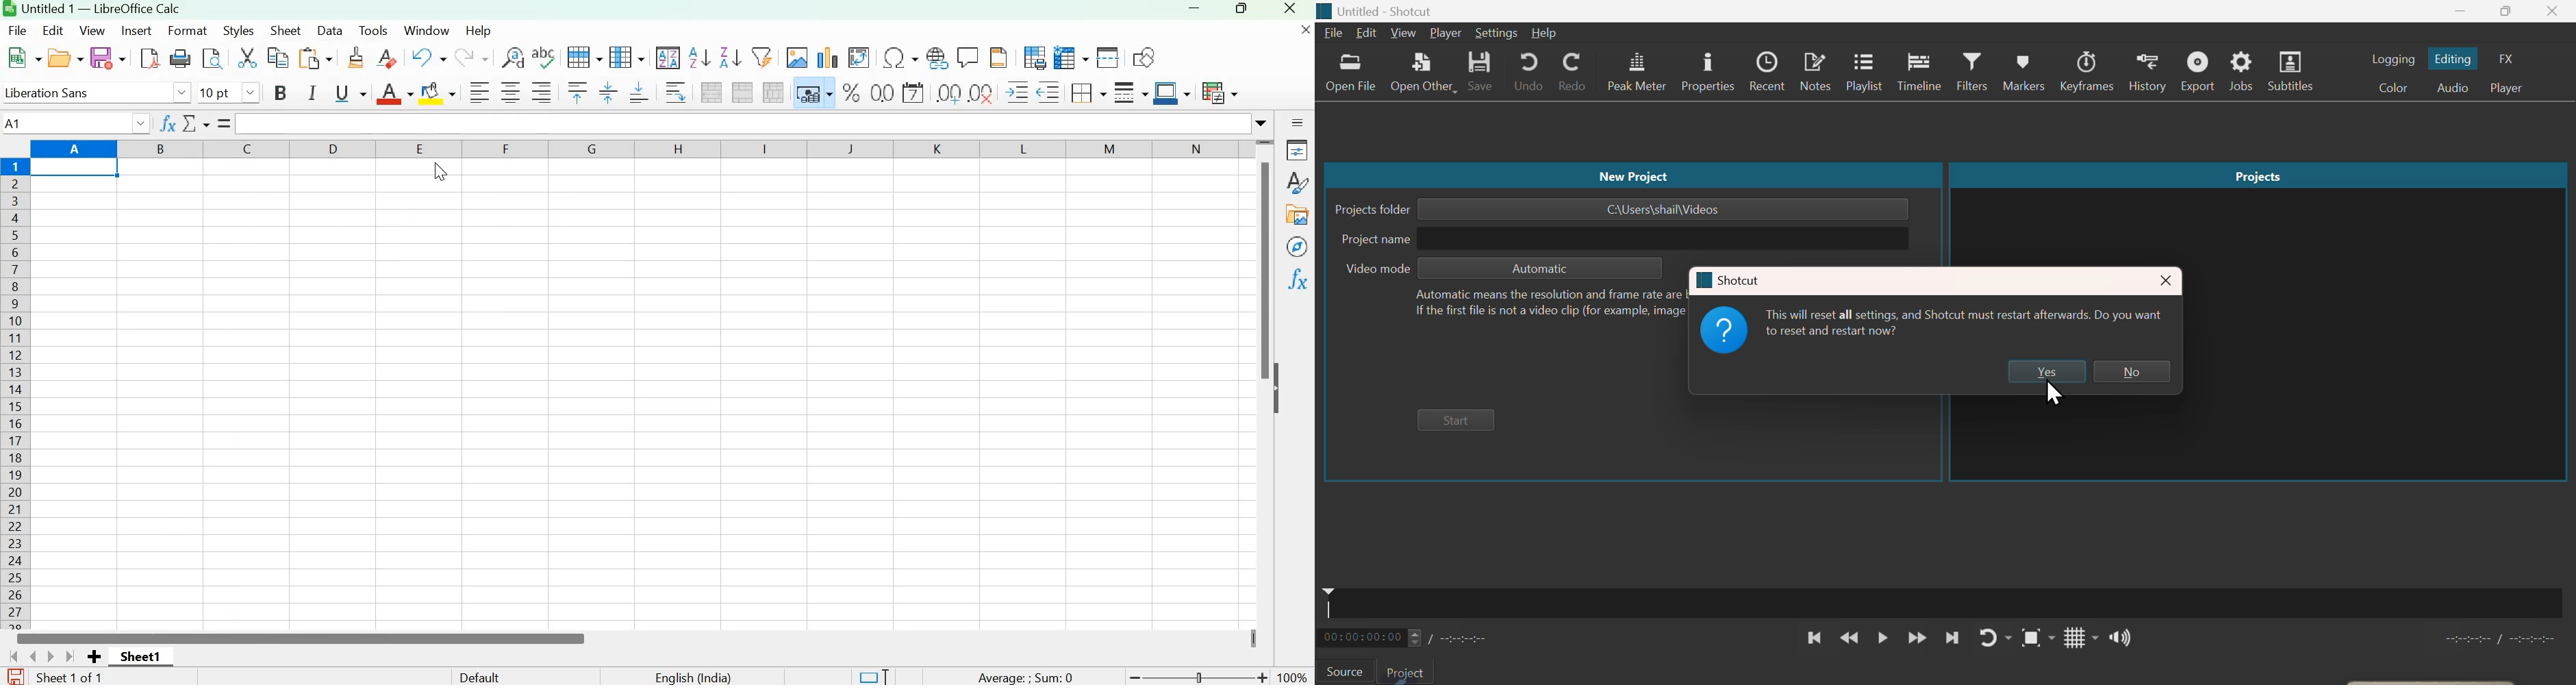  I want to click on English(India), so click(693, 677).